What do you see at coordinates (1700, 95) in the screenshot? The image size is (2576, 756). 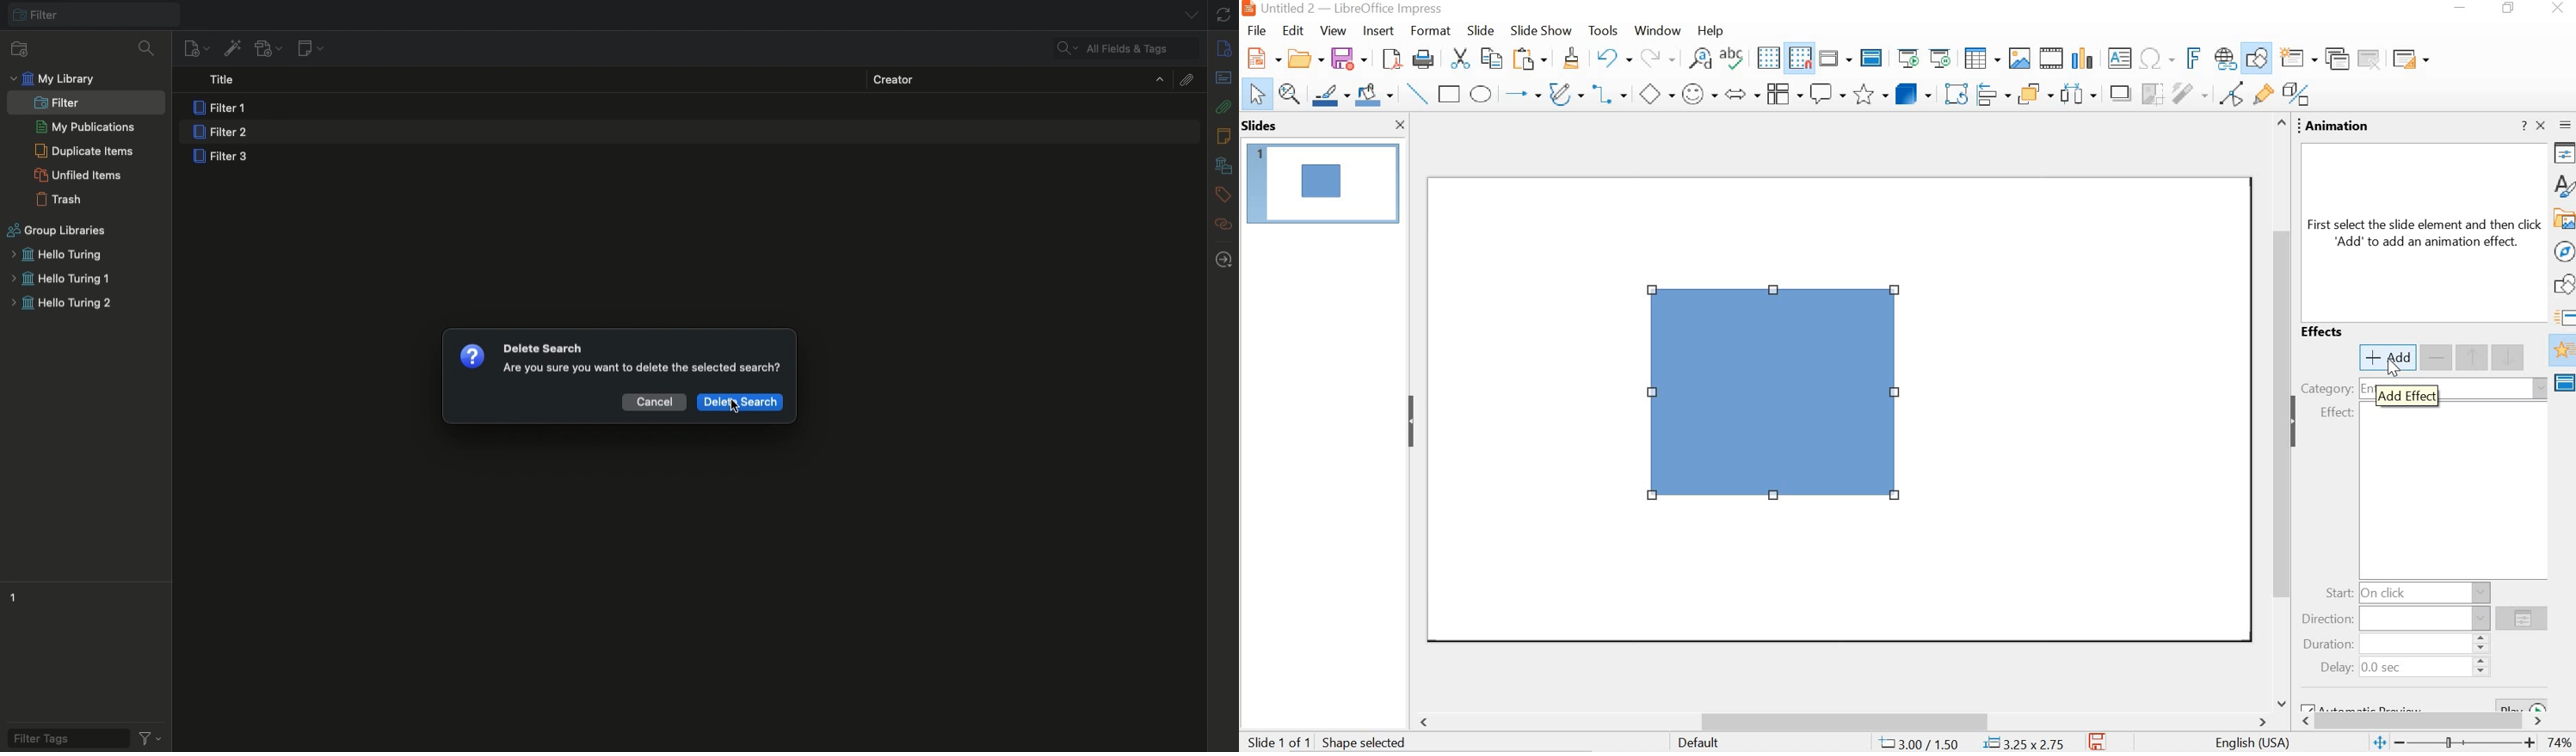 I see `symbol shapes` at bounding box center [1700, 95].